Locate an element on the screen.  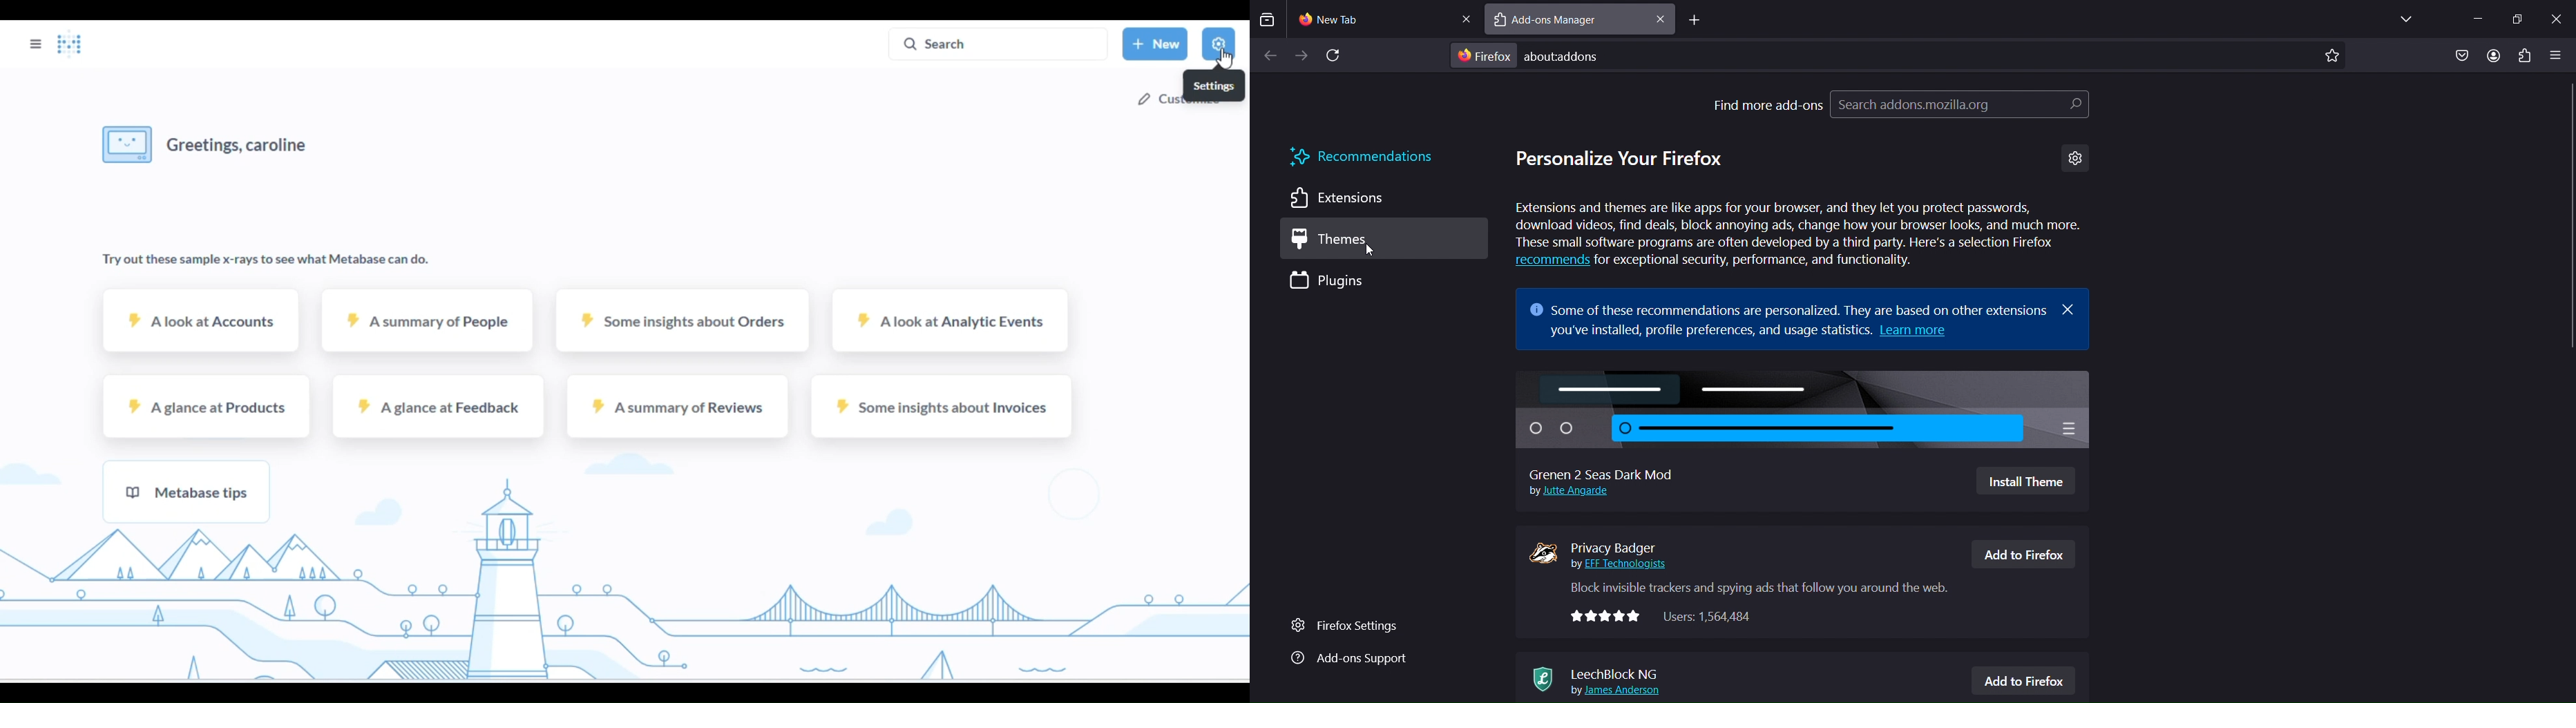
current tab is located at coordinates (1345, 19).